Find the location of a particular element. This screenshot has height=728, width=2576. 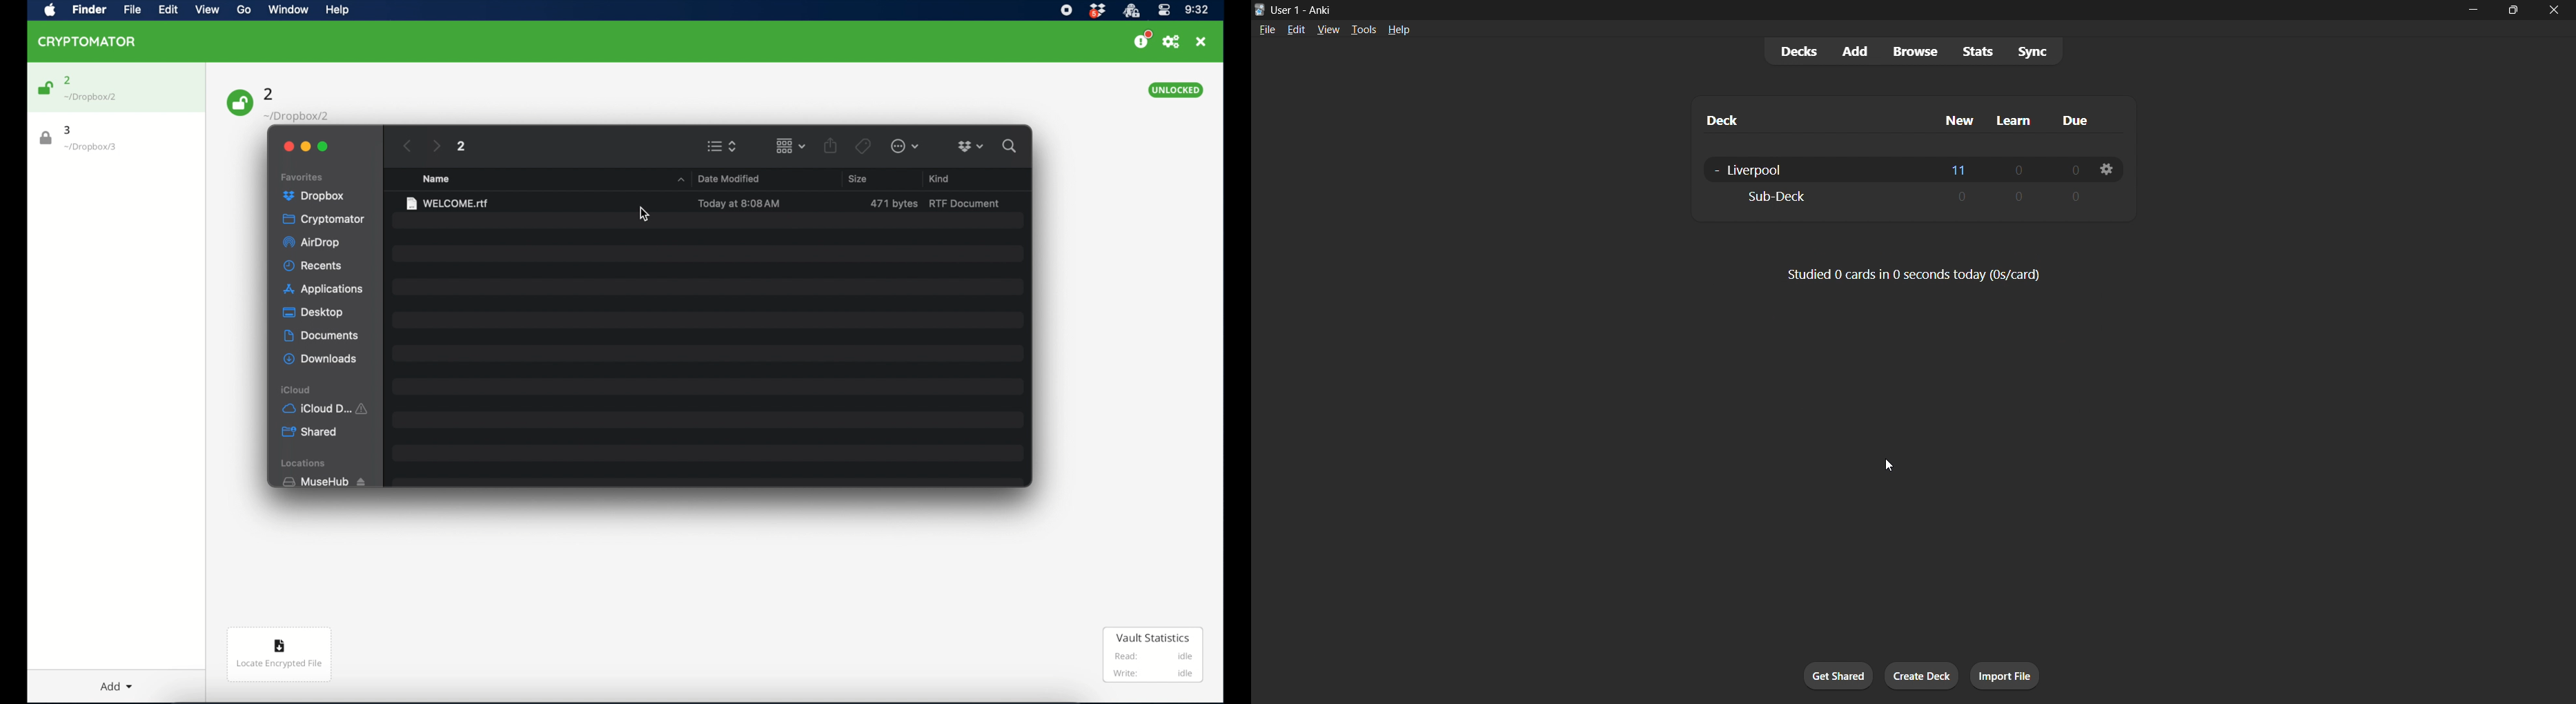

vault location is located at coordinates (297, 113).